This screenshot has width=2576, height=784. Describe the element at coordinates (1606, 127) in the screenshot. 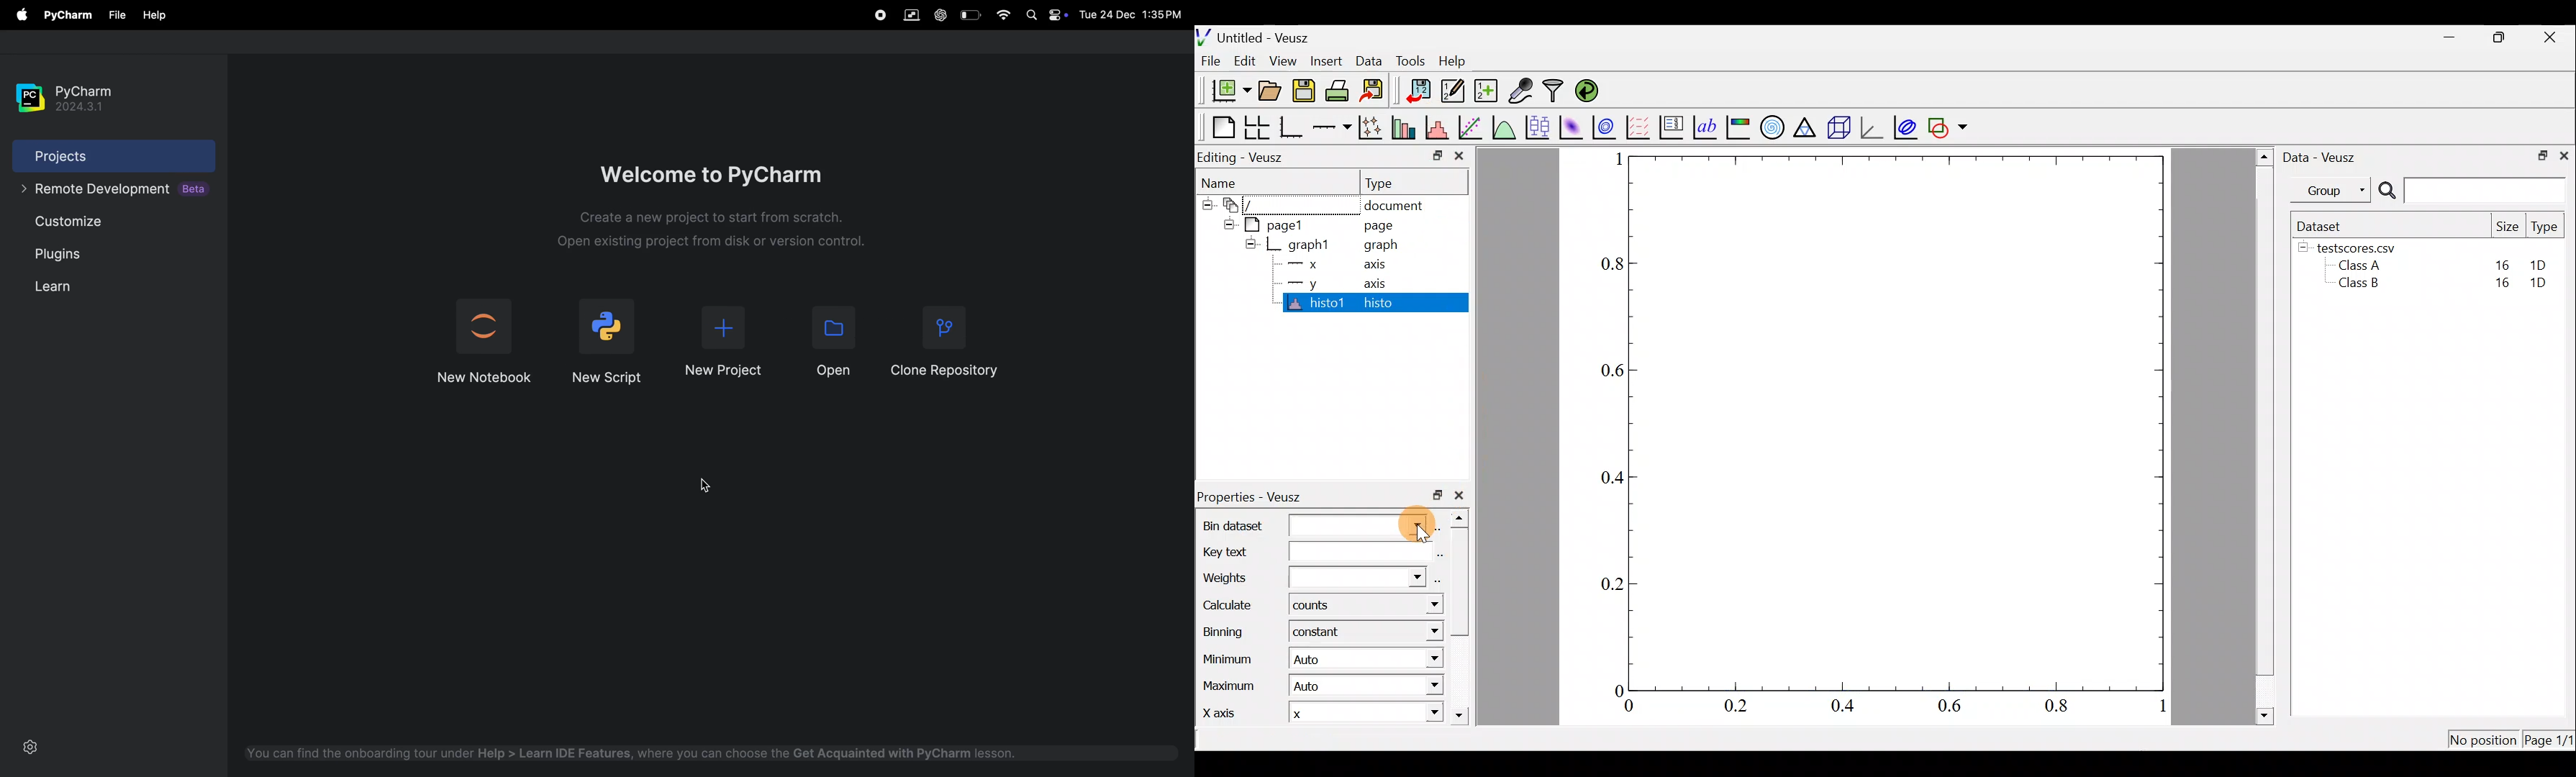

I see `Plot a 2d dataset as contours` at that location.